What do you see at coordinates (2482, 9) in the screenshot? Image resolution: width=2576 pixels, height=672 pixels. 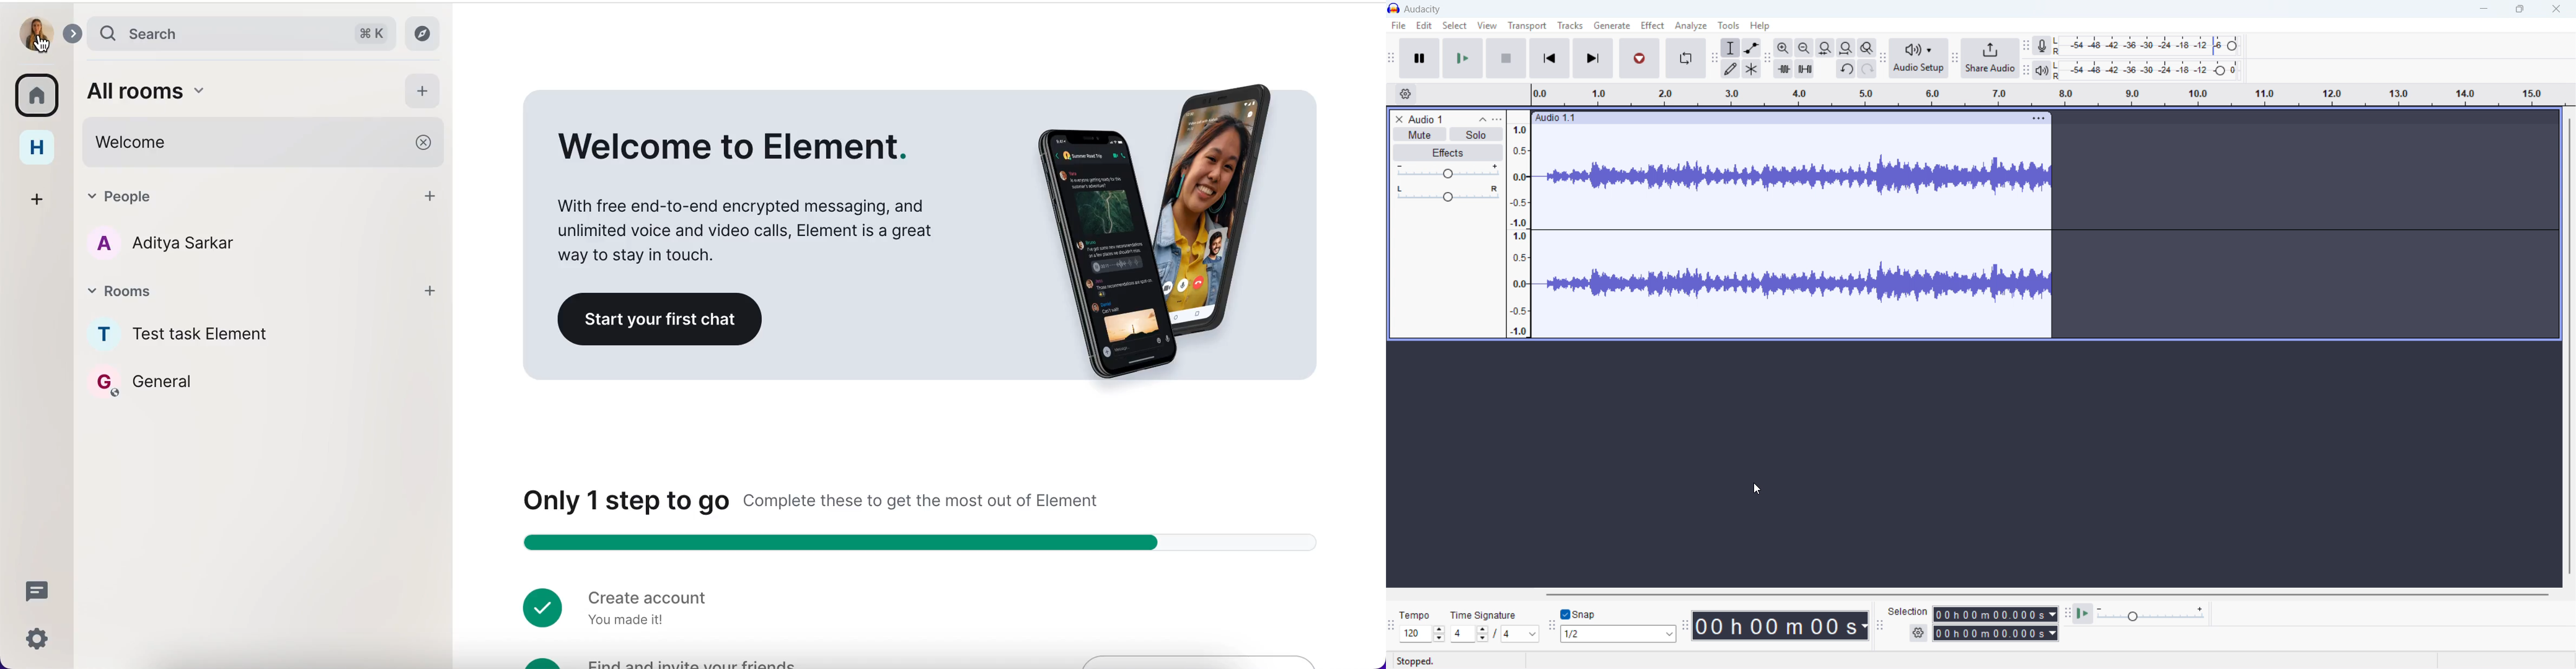 I see `minimise ` at bounding box center [2482, 9].